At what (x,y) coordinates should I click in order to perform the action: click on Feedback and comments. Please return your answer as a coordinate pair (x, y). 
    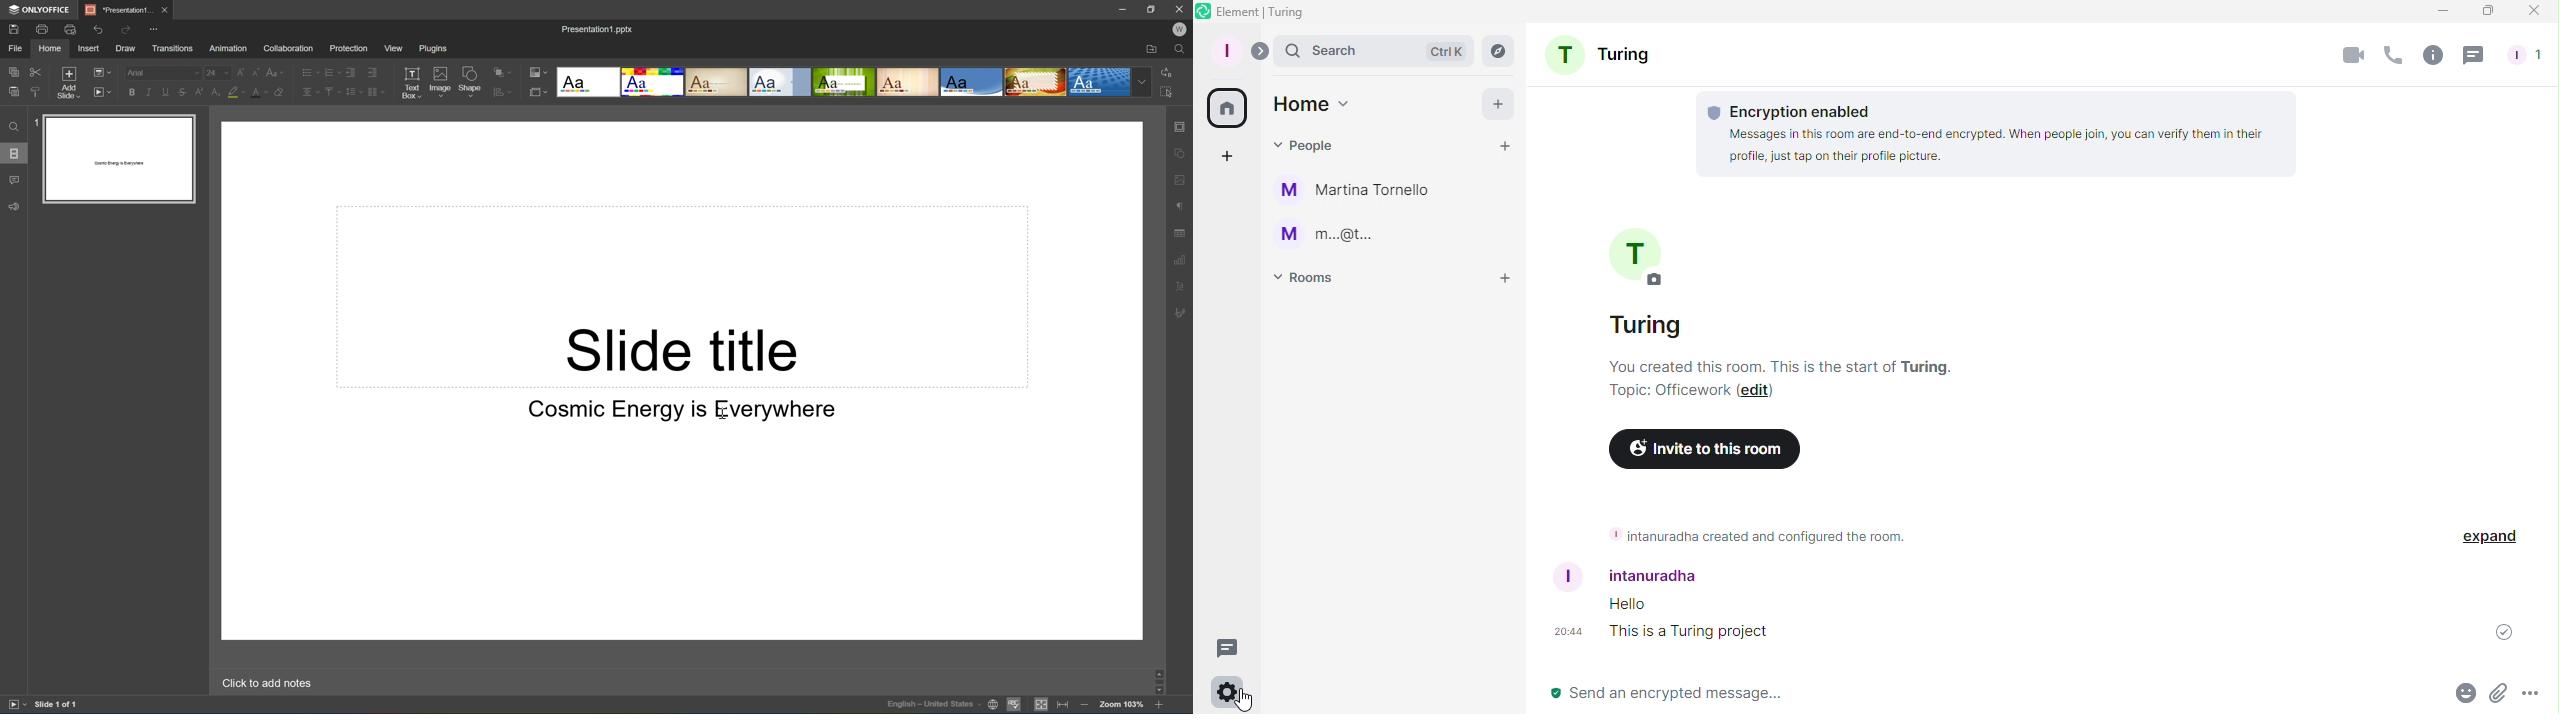
    Looking at the image, I should click on (12, 206).